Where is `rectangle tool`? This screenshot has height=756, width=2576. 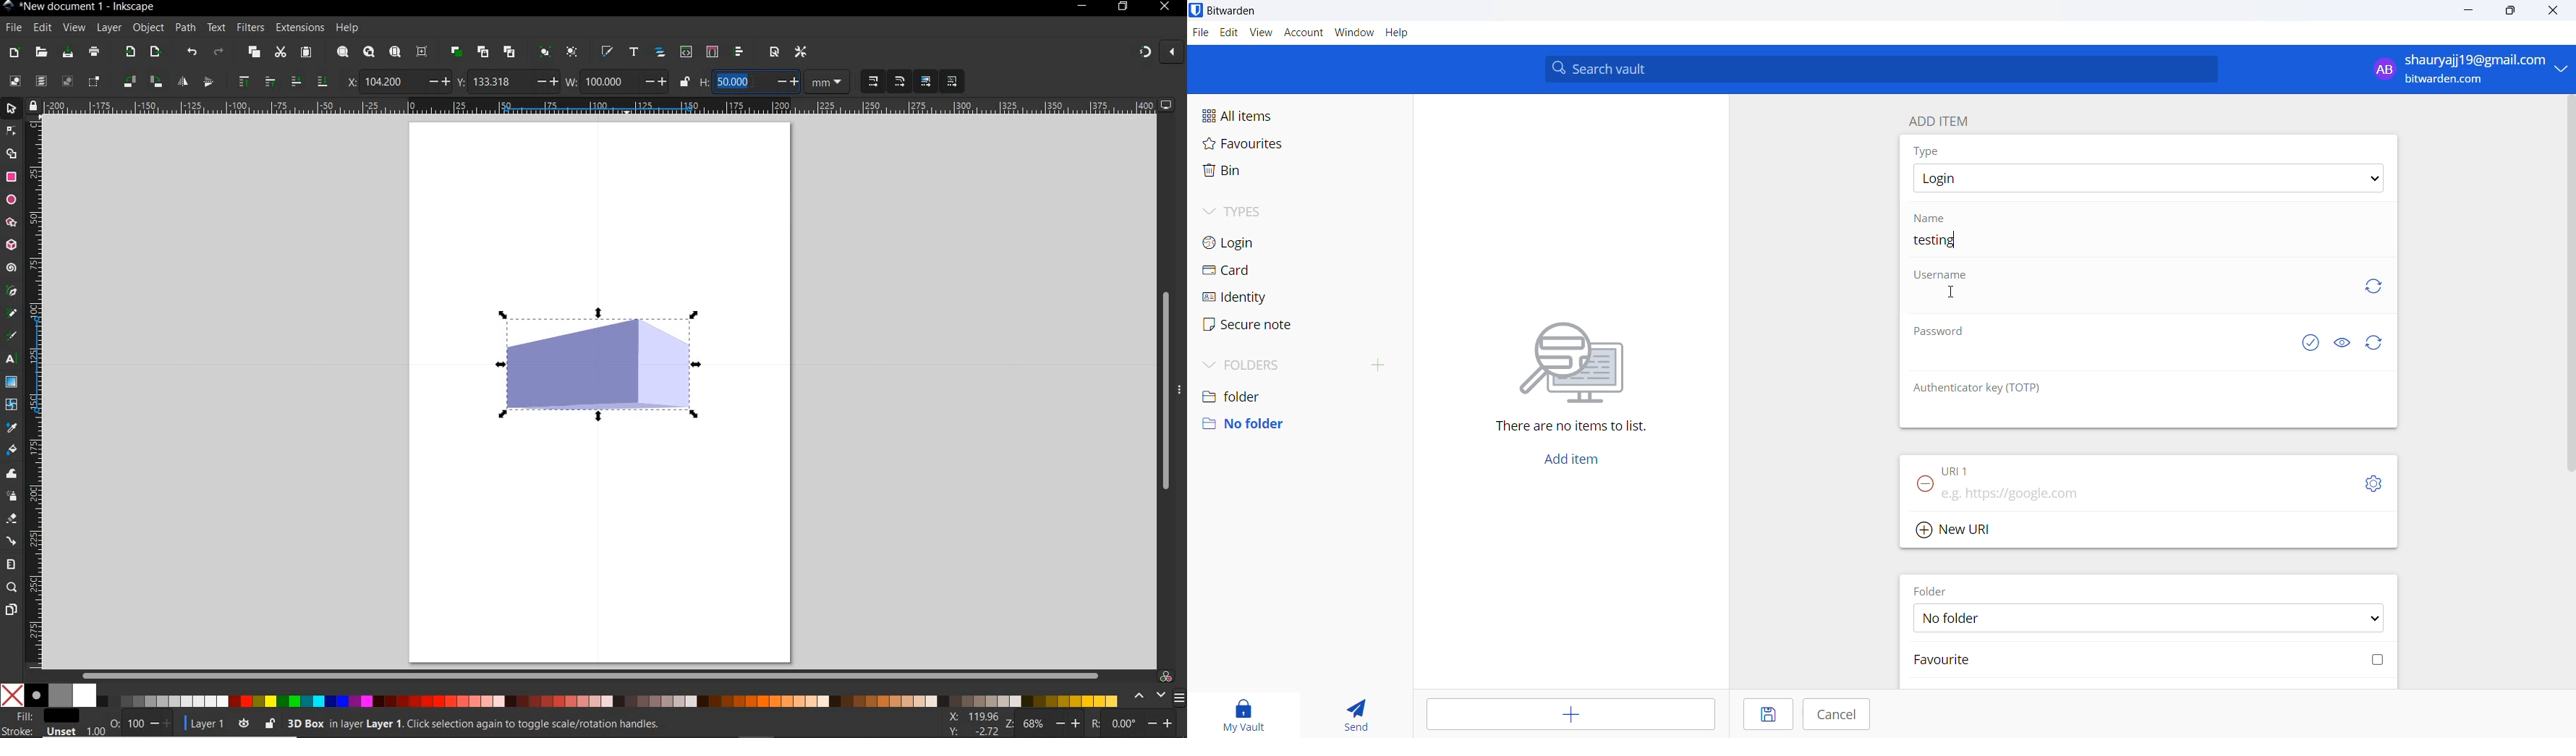
rectangle tool is located at coordinates (11, 177).